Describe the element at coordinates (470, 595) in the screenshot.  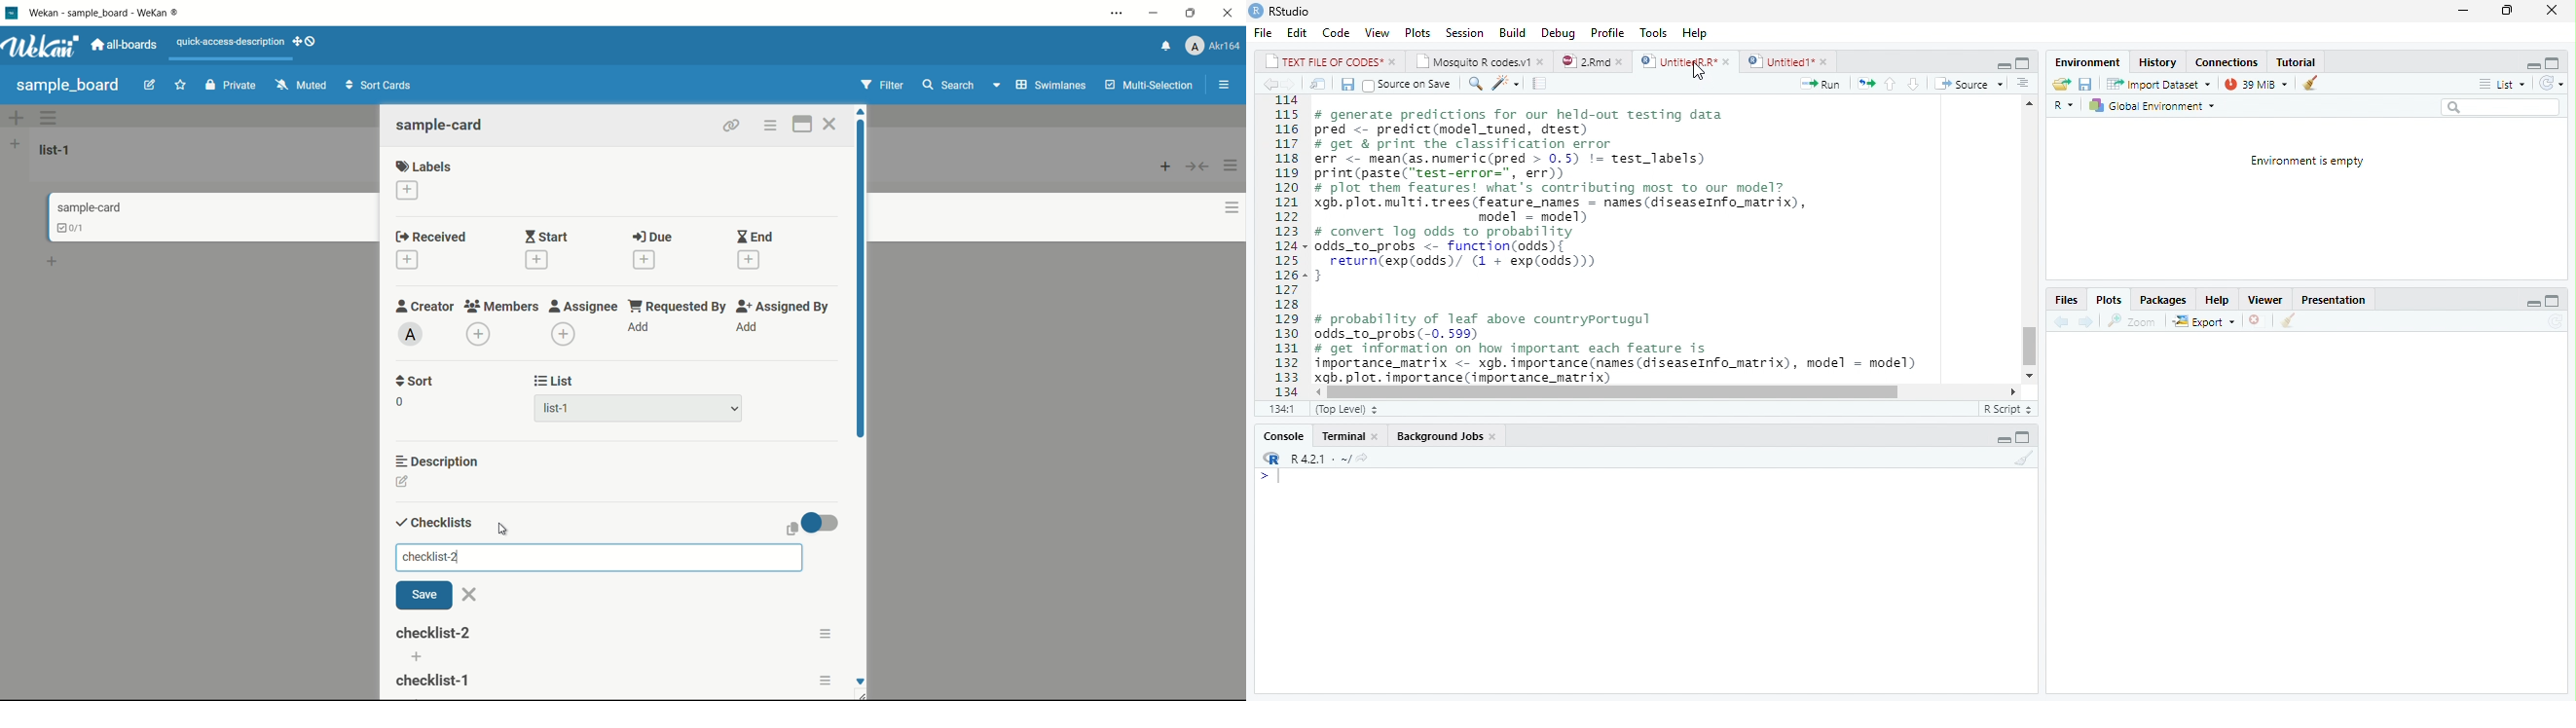
I see `close` at that location.